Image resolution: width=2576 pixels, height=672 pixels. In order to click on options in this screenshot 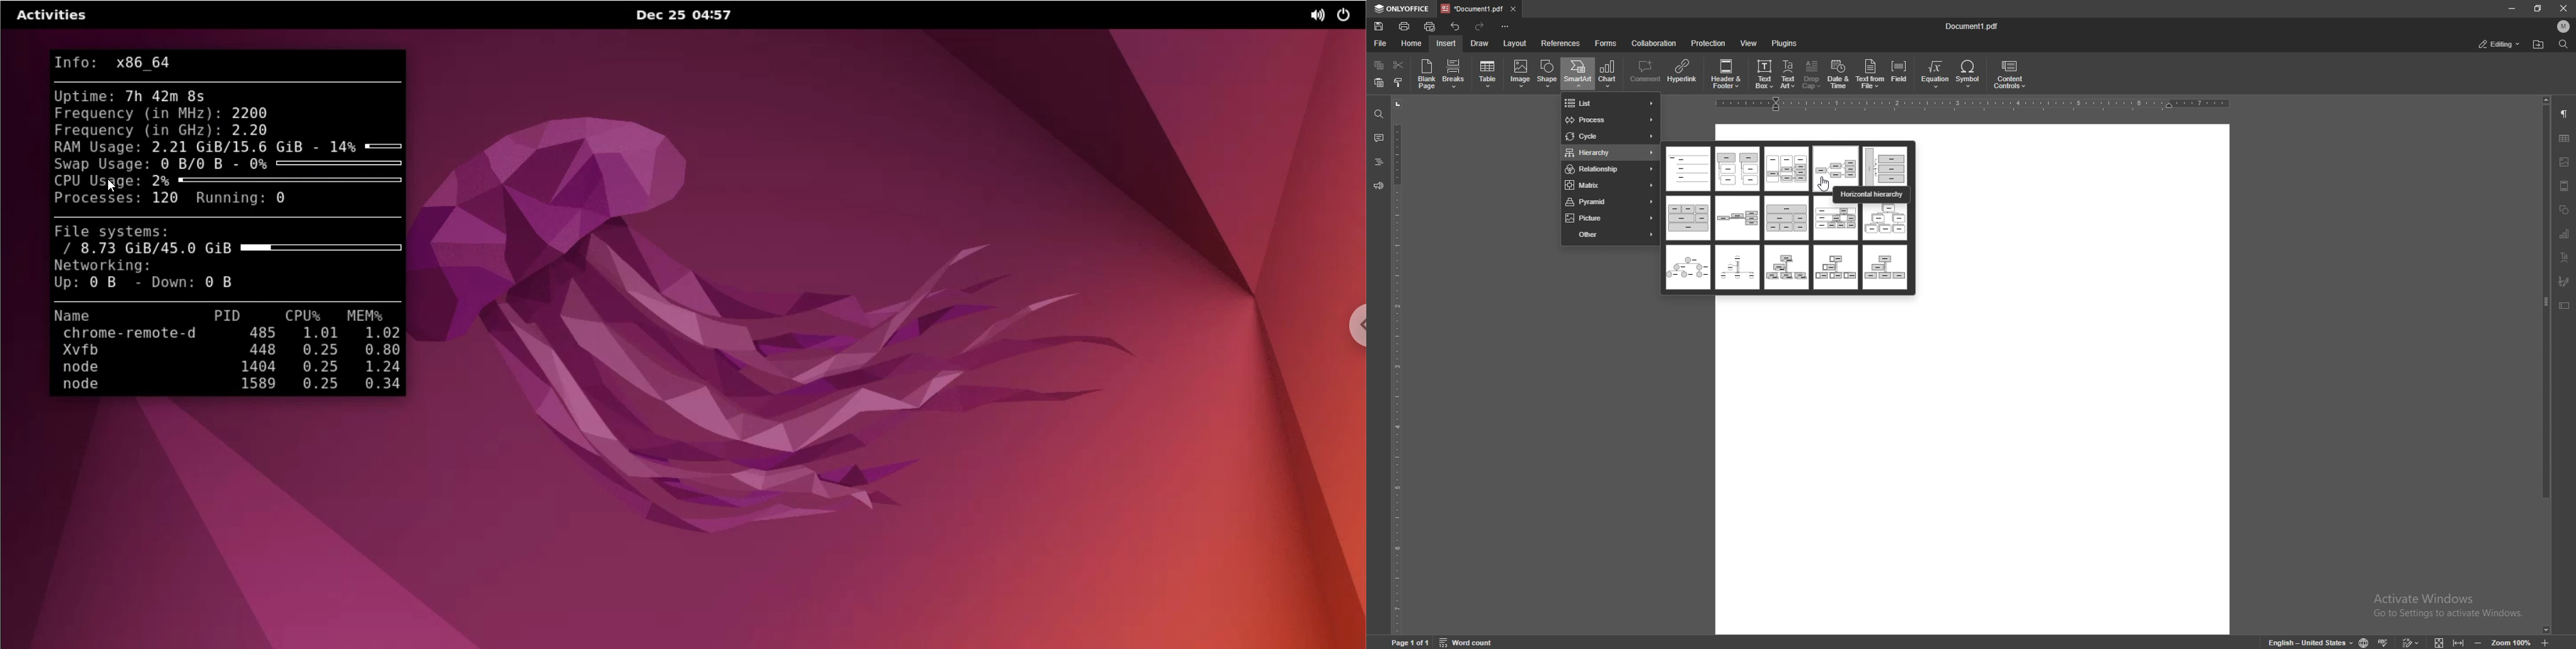, I will do `click(1507, 26)`.